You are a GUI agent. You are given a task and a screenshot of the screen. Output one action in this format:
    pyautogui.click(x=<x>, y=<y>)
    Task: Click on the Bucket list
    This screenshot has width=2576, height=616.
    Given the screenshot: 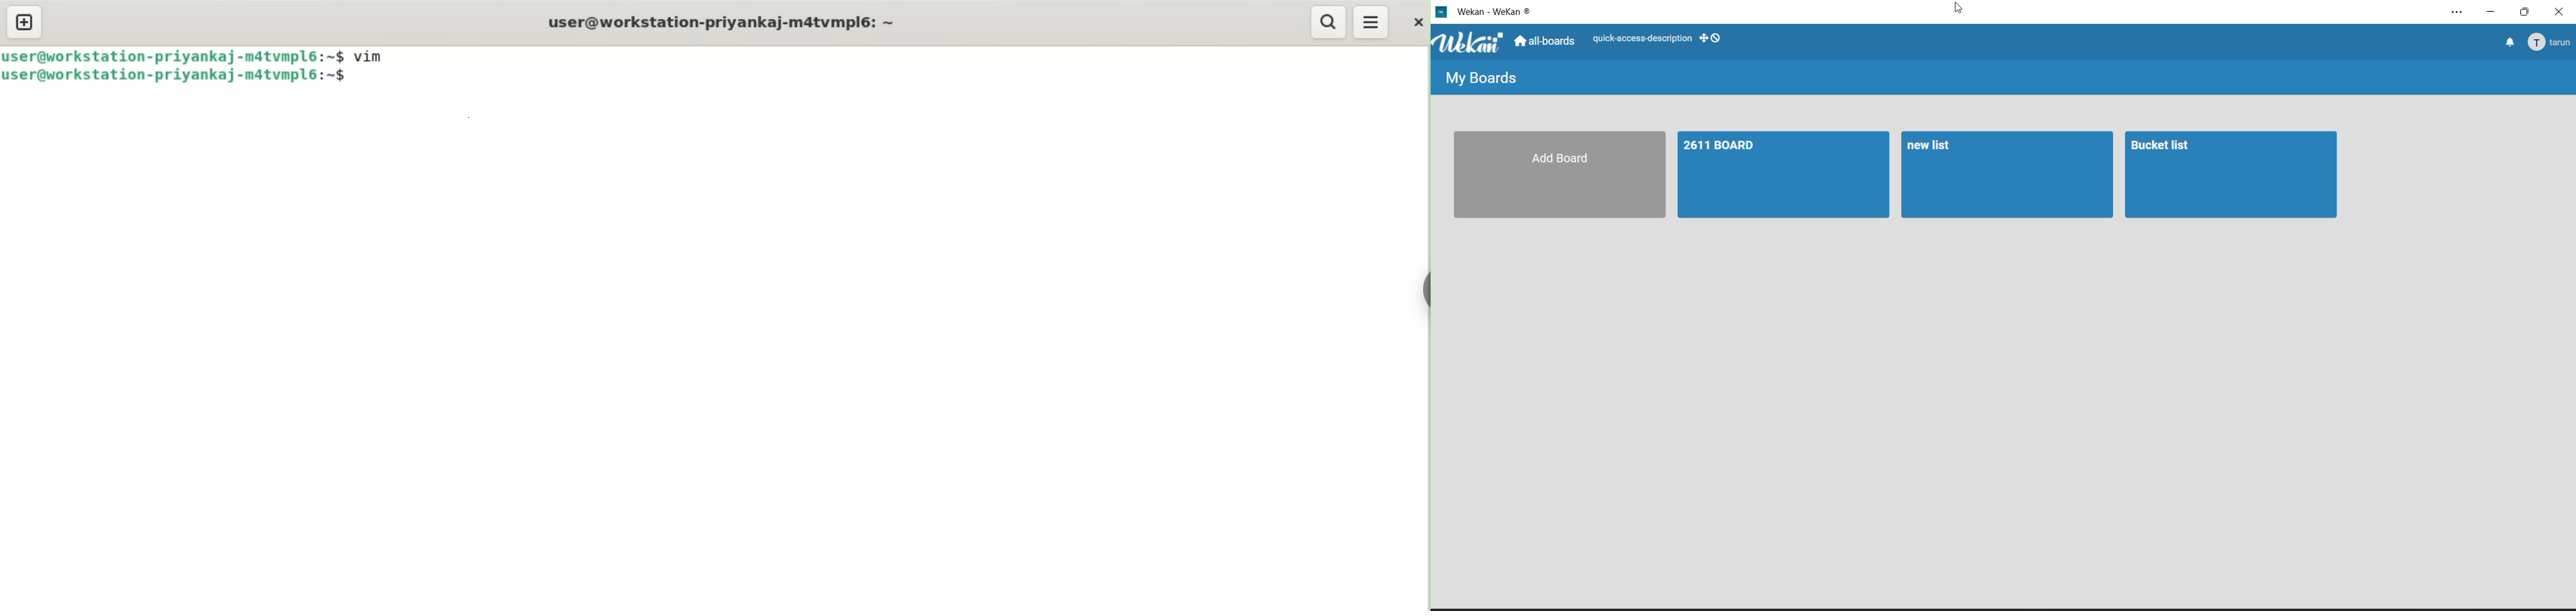 What is the action you would take?
    pyautogui.click(x=2229, y=175)
    